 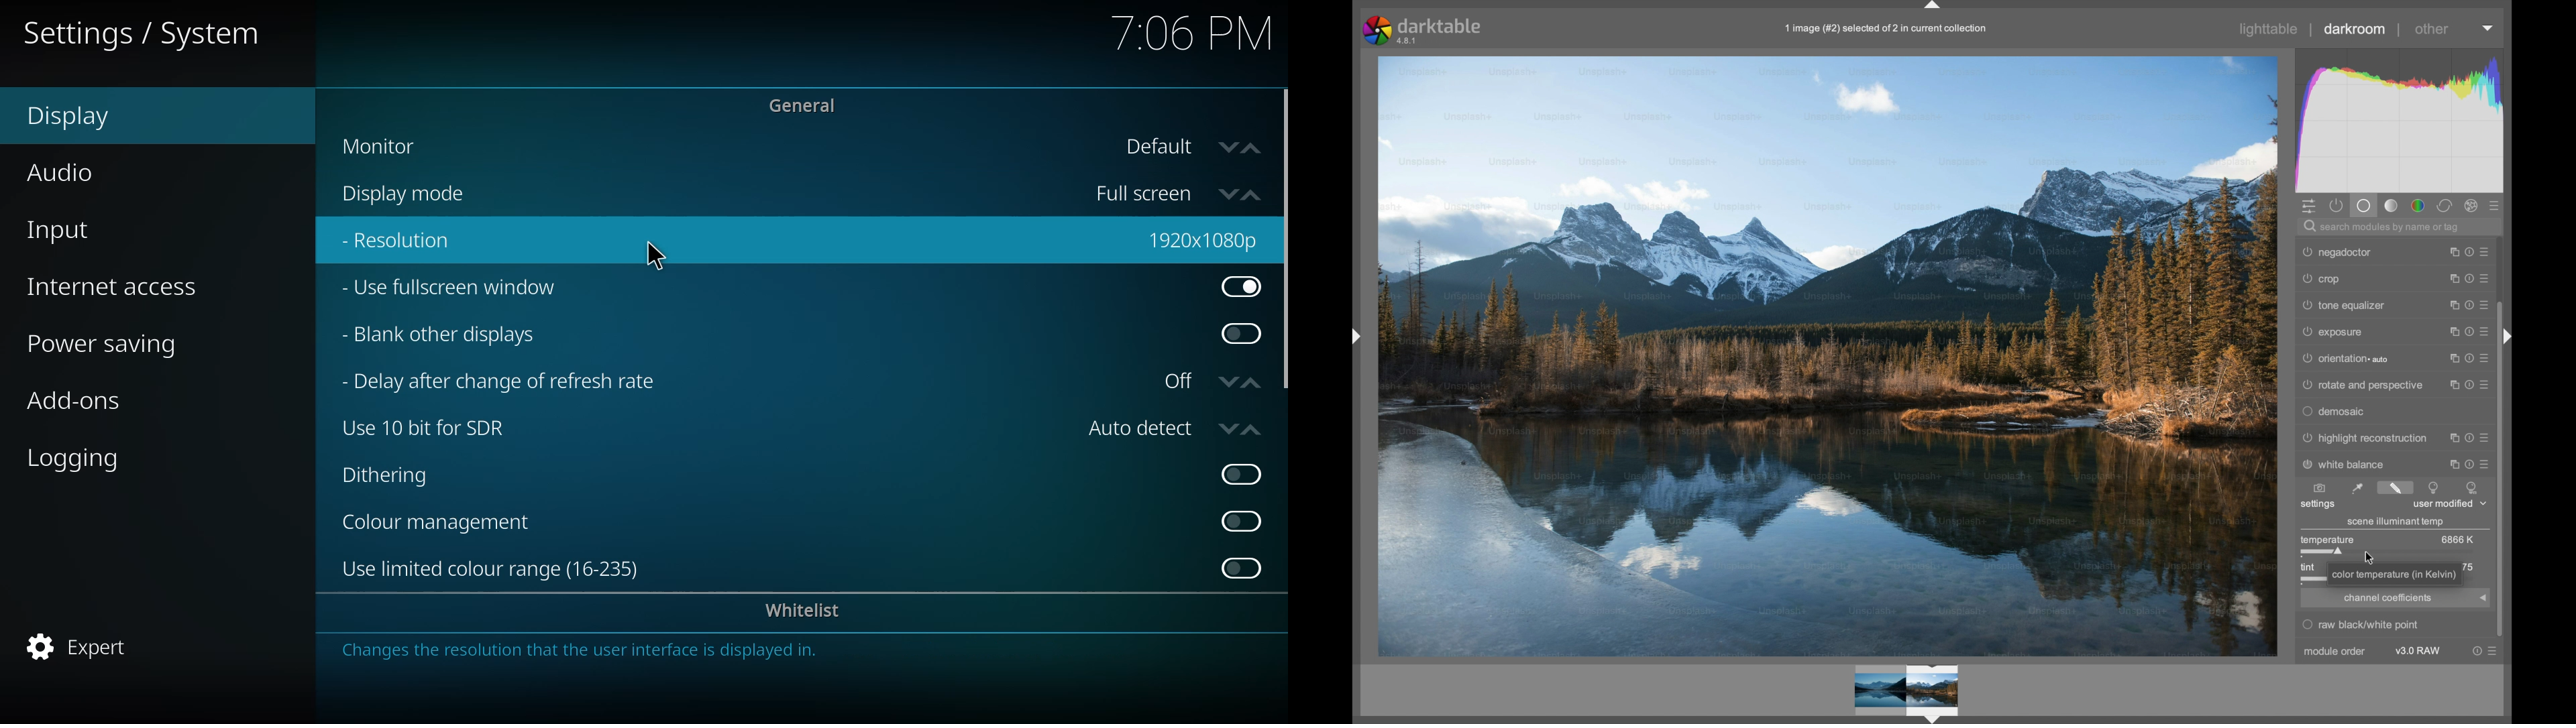 I want to click on reset parameters, so click(x=2470, y=328).